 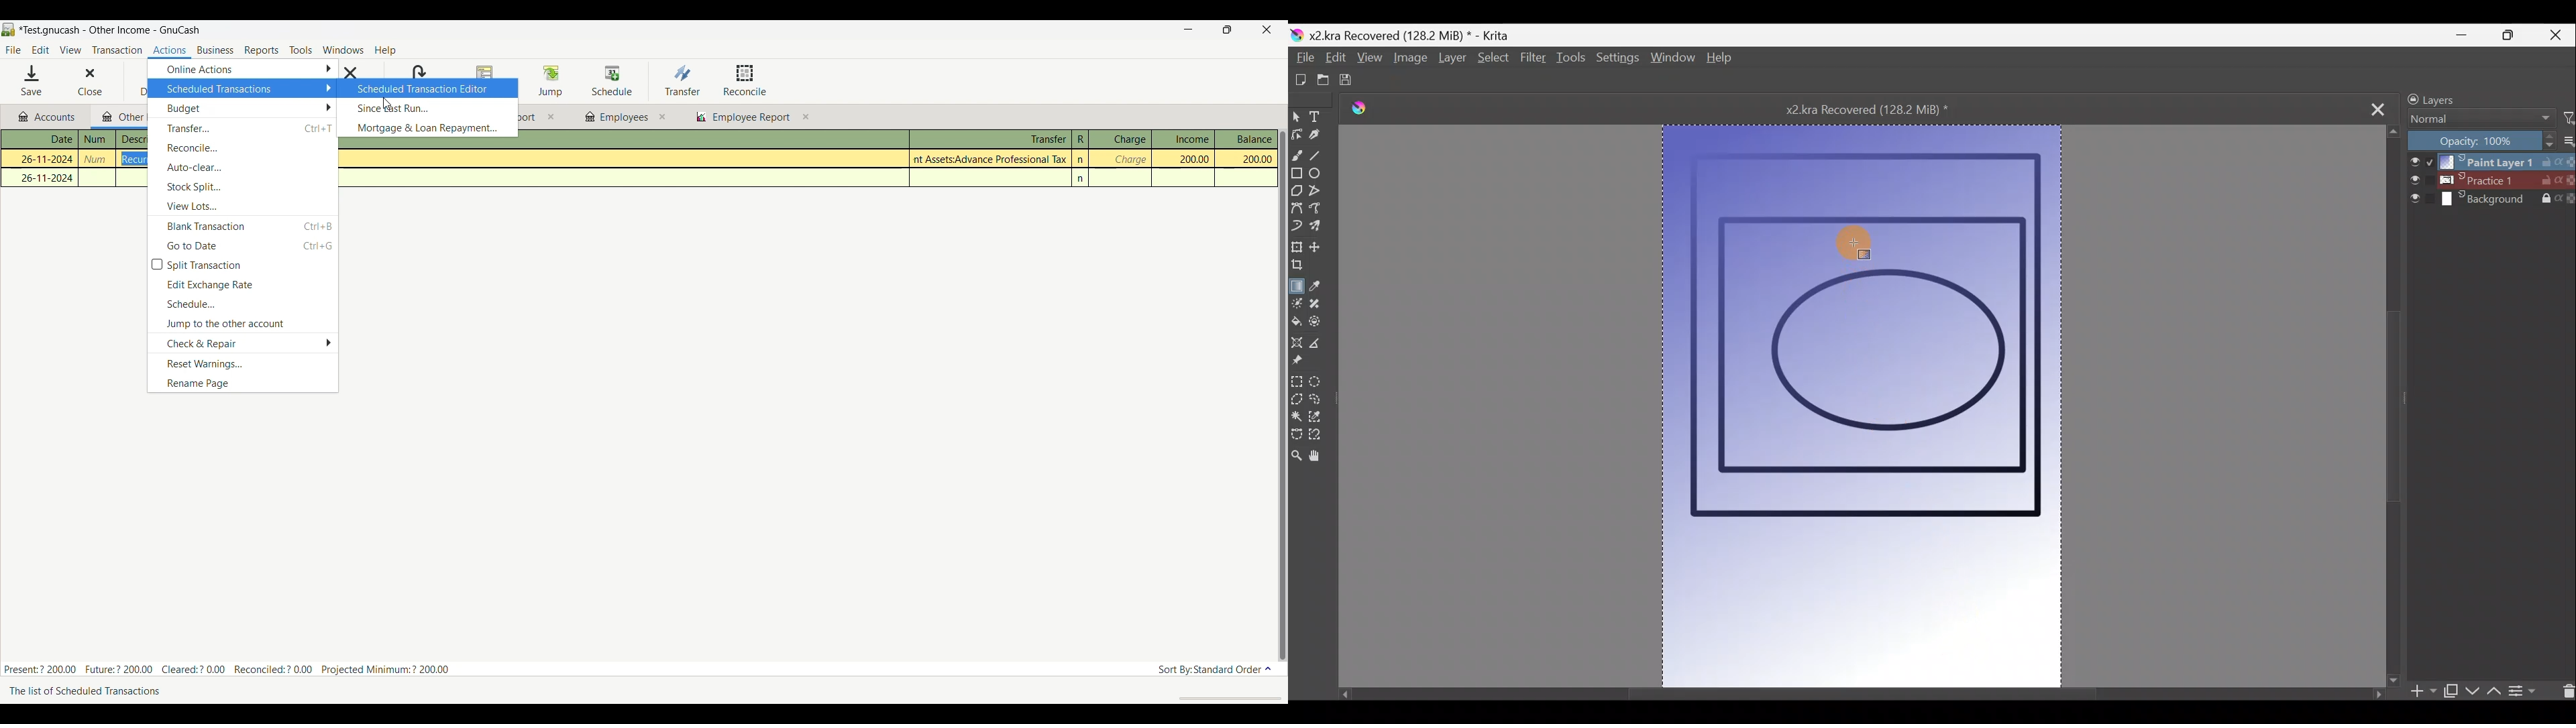 I want to click on n, so click(x=1082, y=179).